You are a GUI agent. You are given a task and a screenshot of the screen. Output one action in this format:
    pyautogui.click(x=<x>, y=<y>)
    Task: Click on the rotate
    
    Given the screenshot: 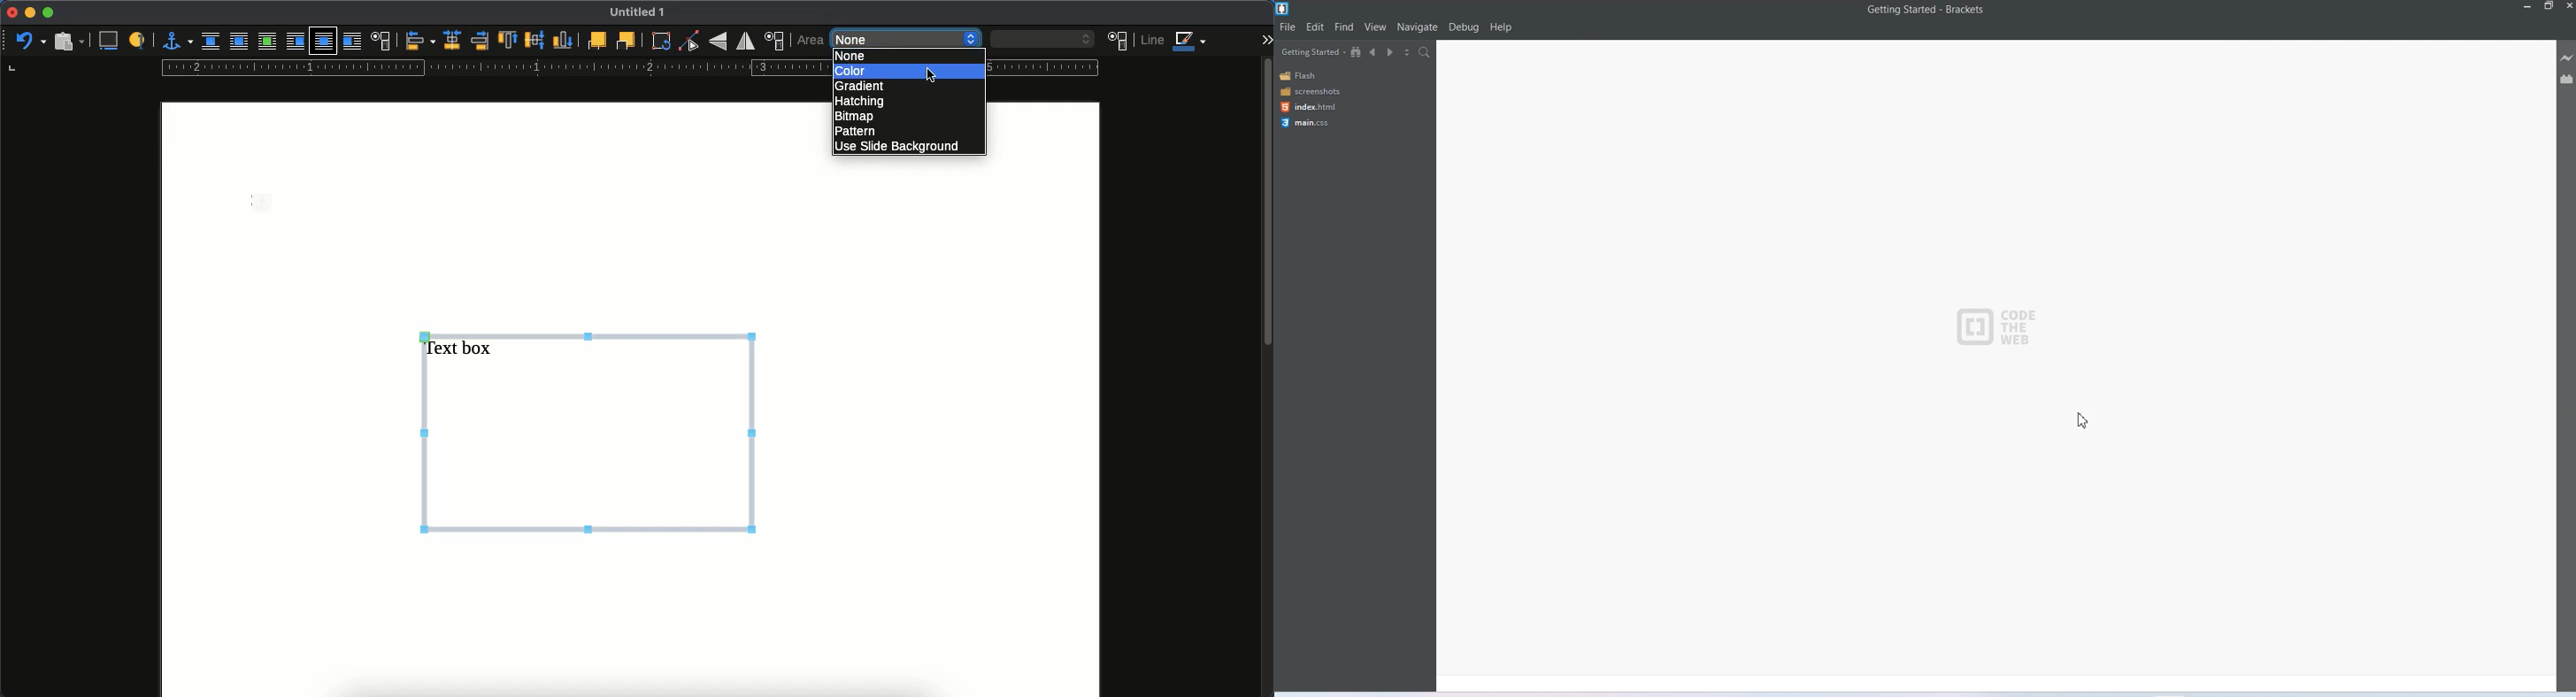 What is the action you would take?
    pyautogui.click(x=661, y=42)
    